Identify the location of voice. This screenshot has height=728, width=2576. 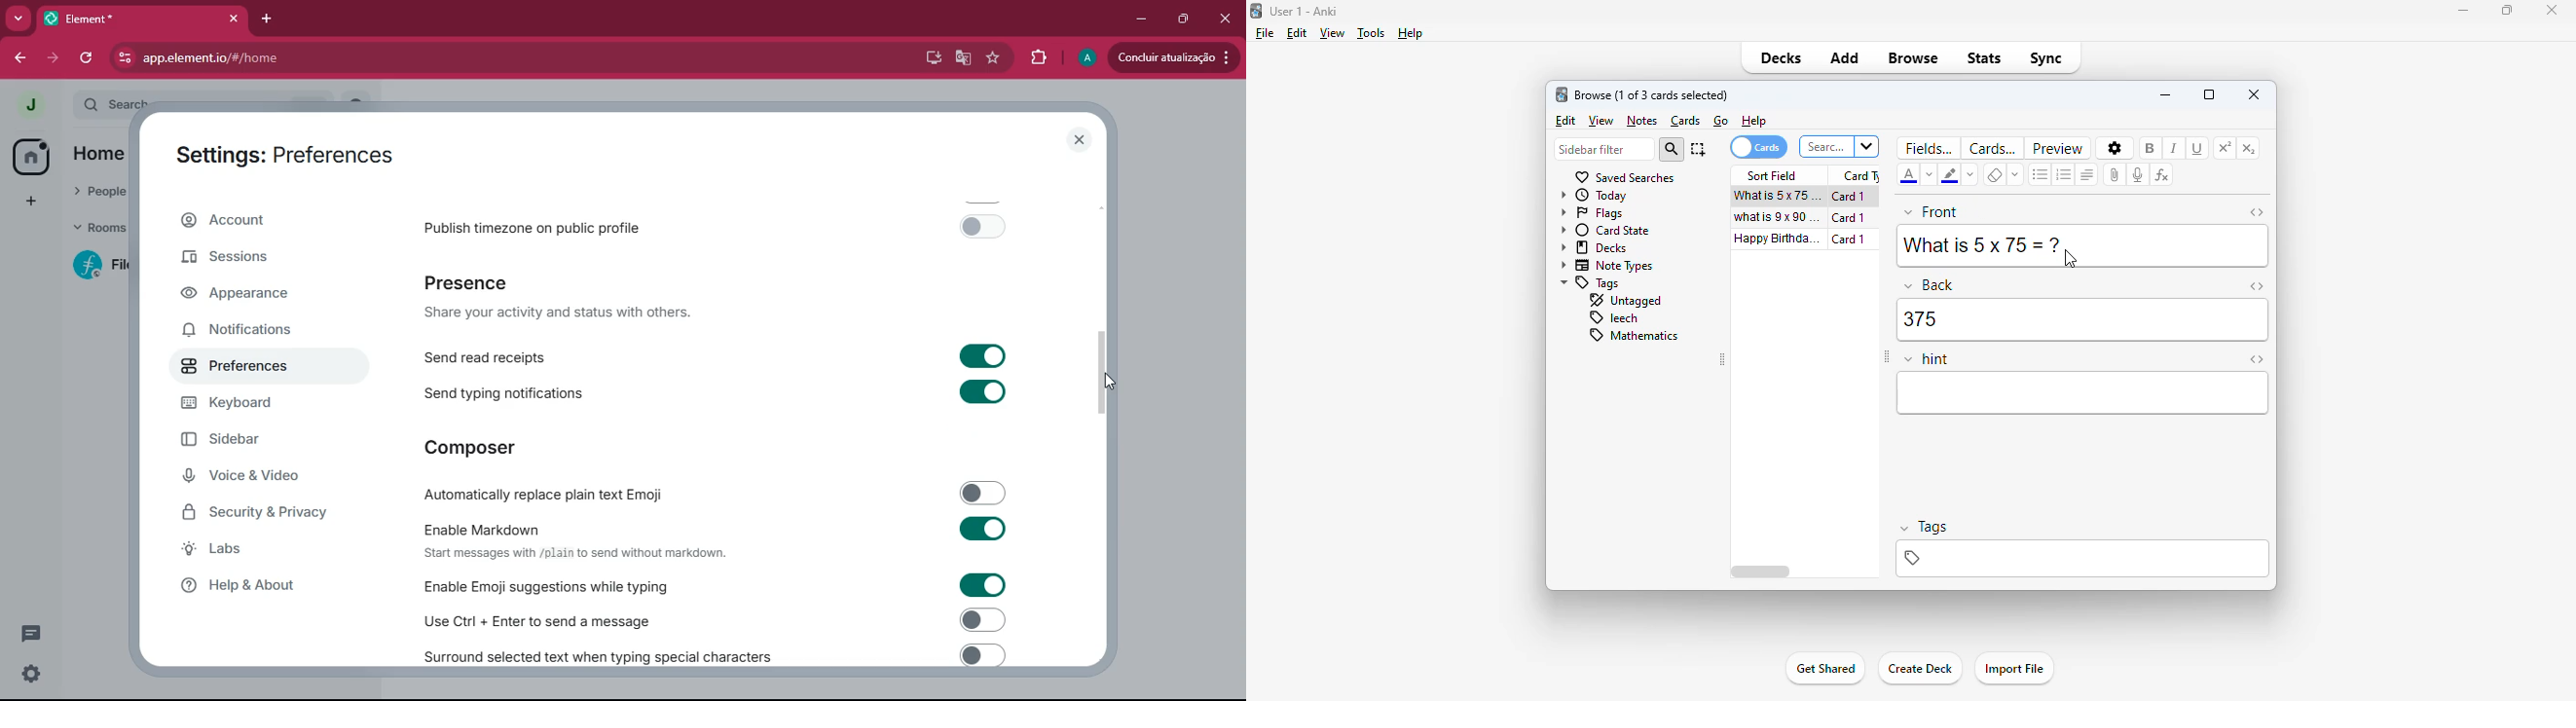
(252, 477).